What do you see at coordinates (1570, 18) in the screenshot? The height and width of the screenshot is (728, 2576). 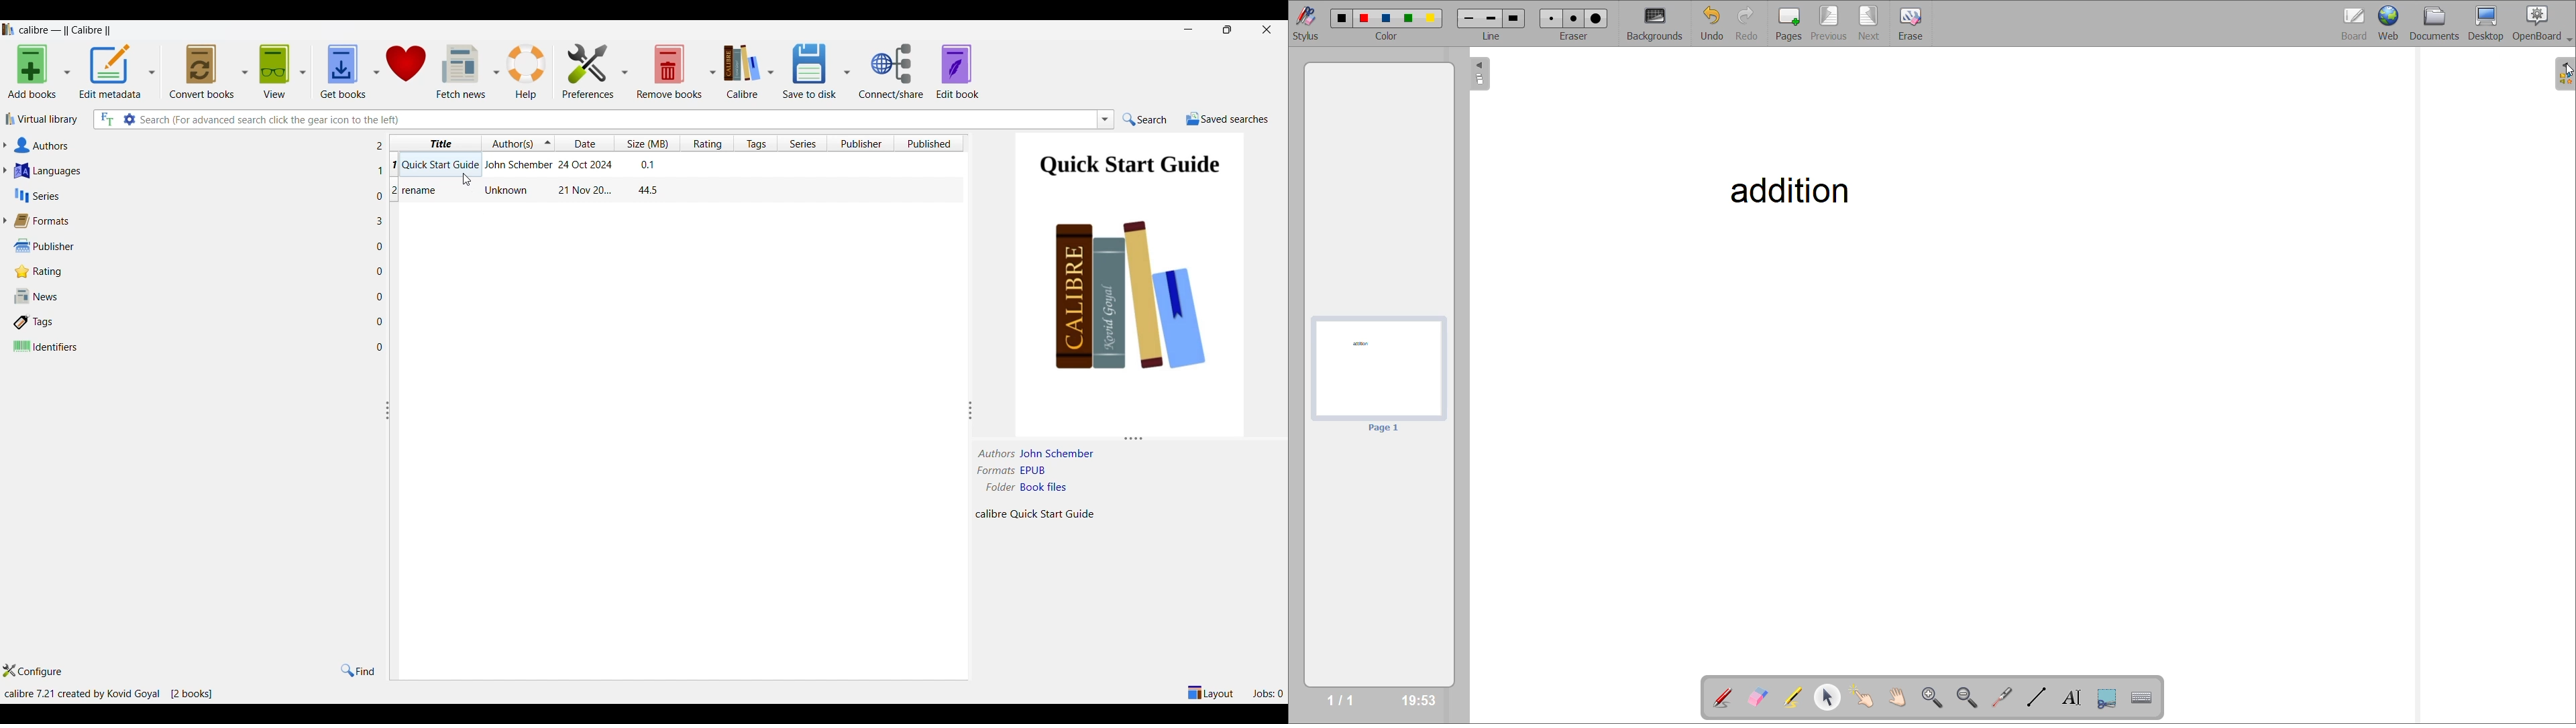 I see `eraser 2` at bounding box center [1570, 18].